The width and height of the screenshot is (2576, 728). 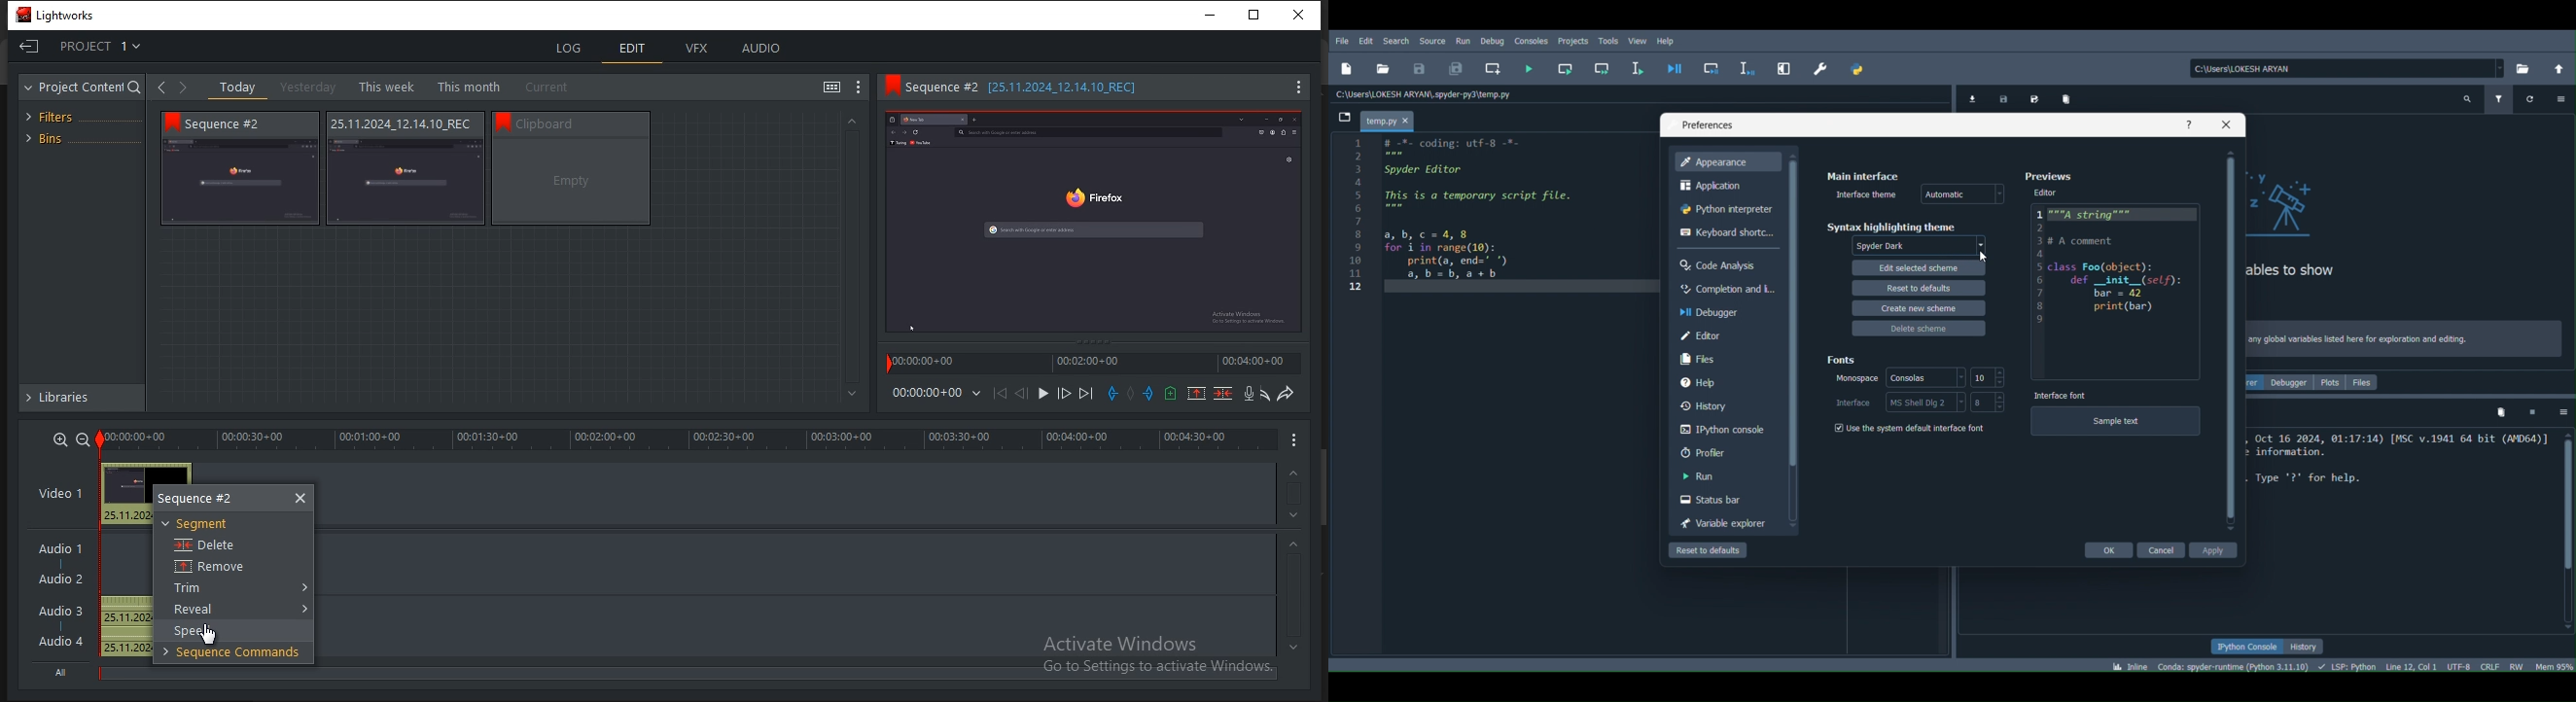 What do you see at coordinates (1293, 473) in the screenshot?
I see `timeline navigation up arrow` at bounding box center [1293, 473].